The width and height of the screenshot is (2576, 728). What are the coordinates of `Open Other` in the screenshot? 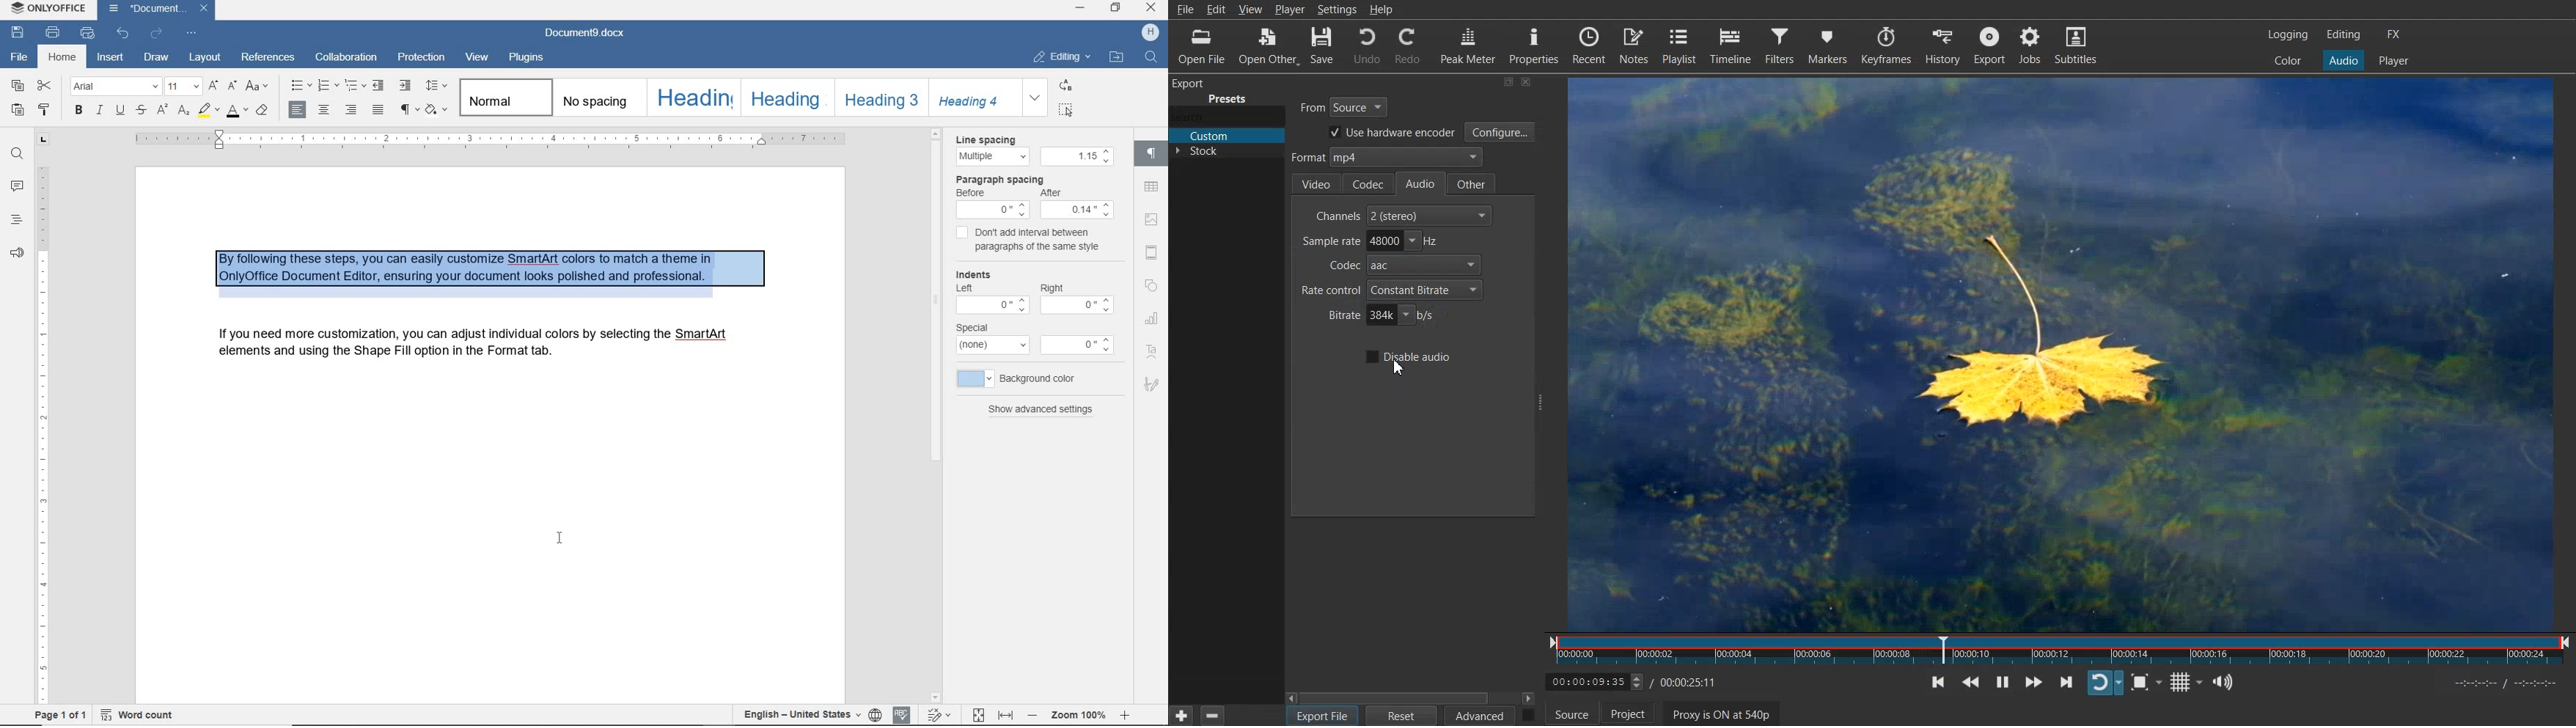 It's located at (1265, 48).